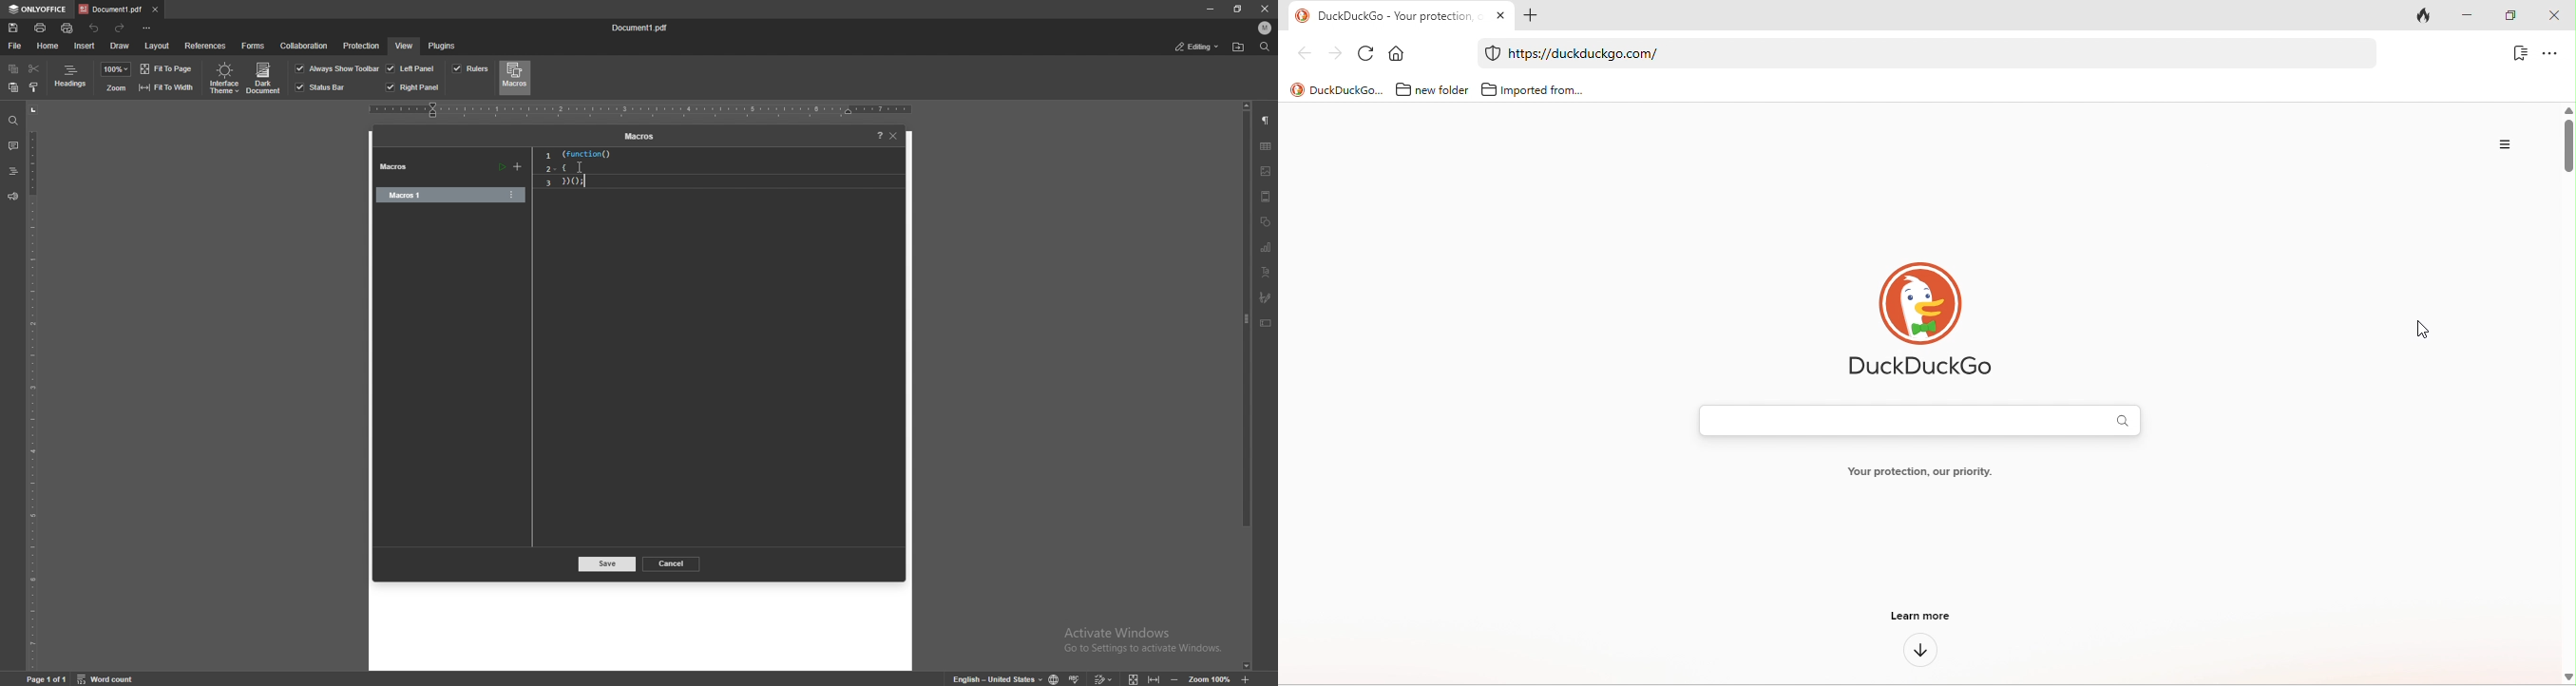  Describe the element at coordinates (1917, 53) in the screenshot. I see `web link` at that location.